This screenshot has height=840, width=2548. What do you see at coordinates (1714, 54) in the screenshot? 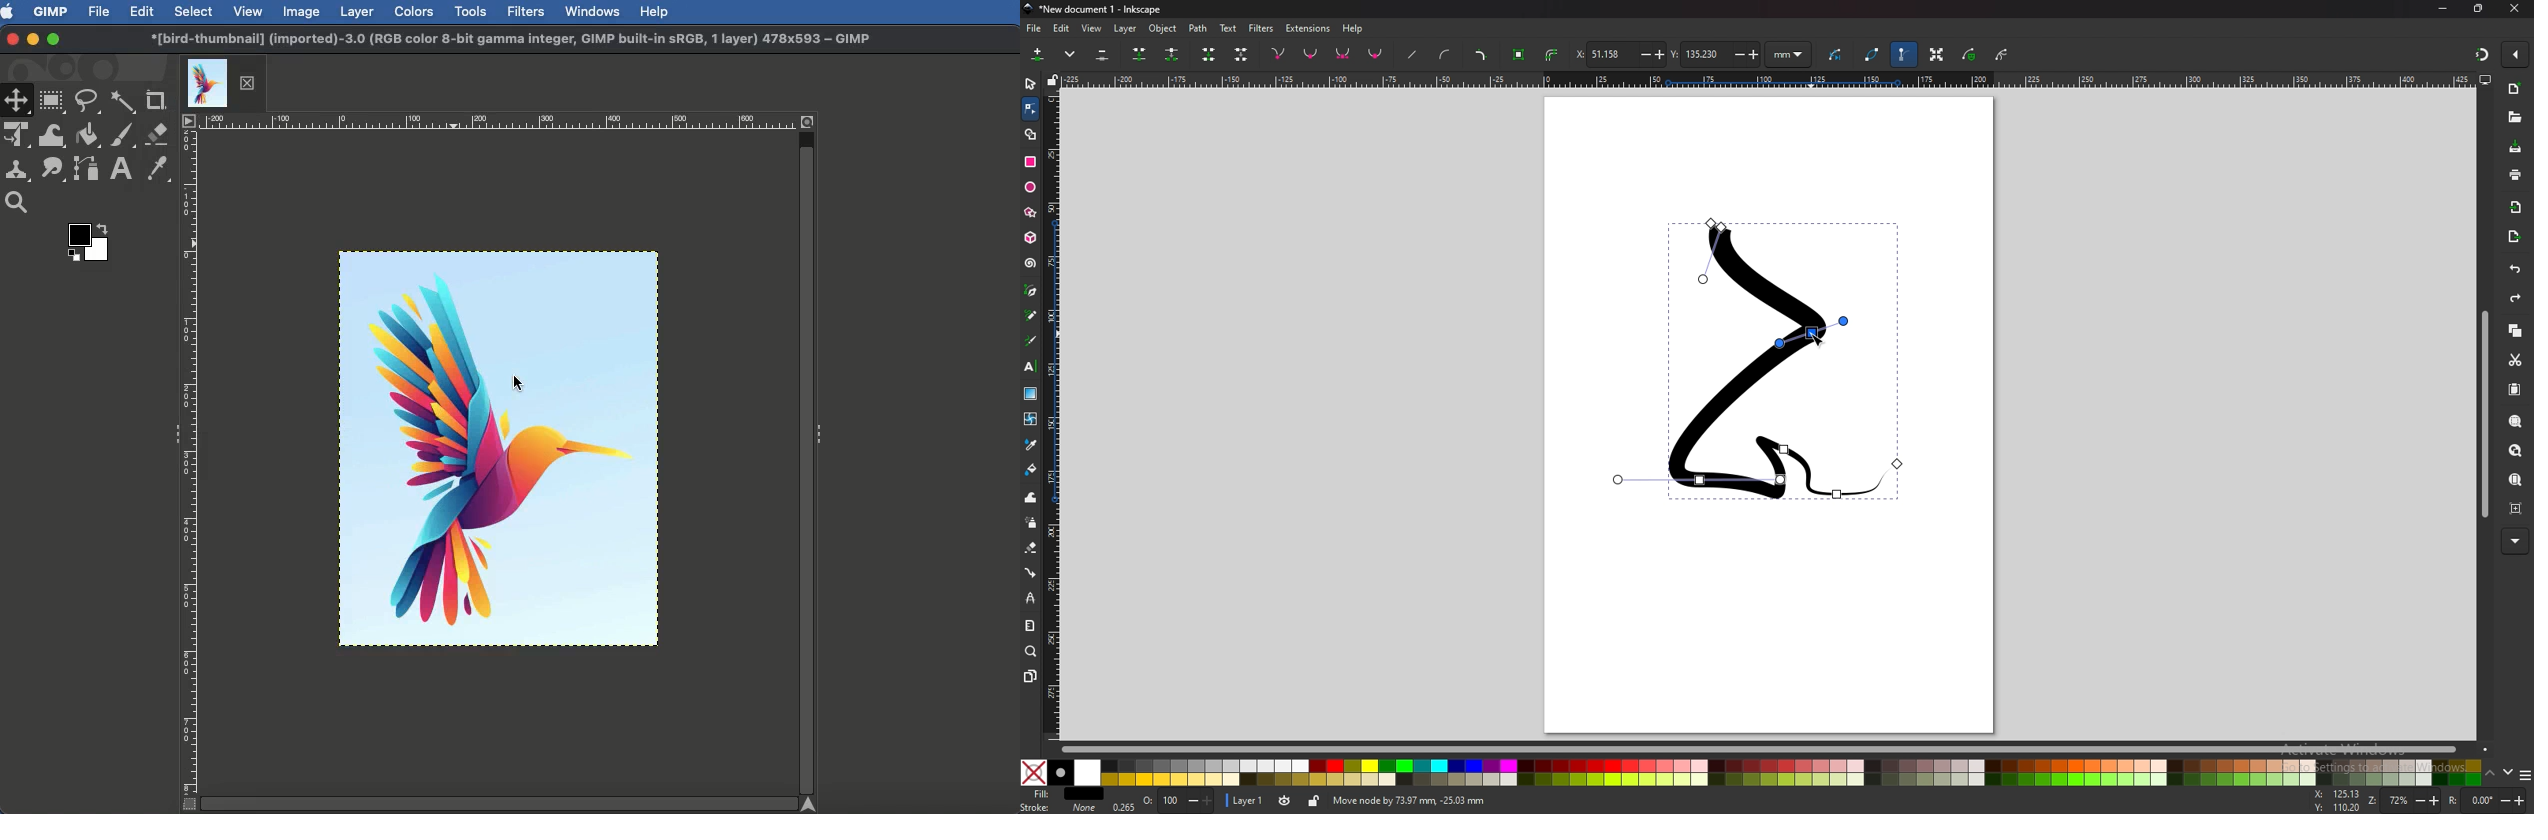
I see `y coordinates` at bounding box center [1714, 54].